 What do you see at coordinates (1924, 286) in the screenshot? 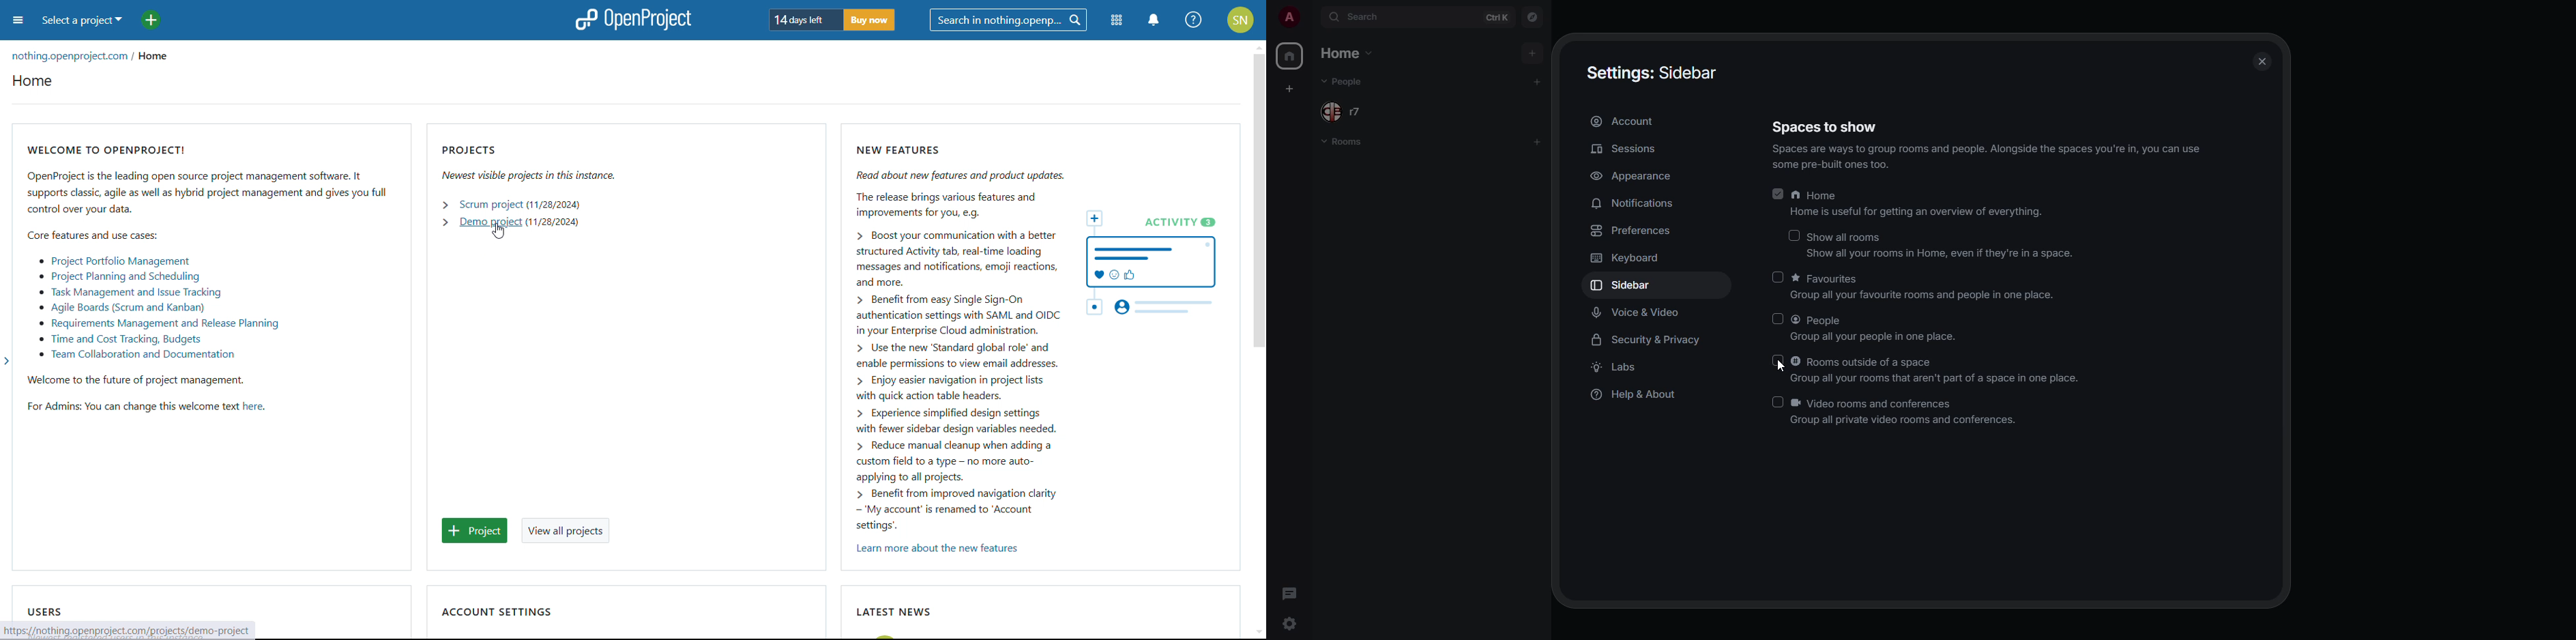
I see ` Favourites Group all your favourite rooms and people in one place.` at bounding box center [1924, 286].